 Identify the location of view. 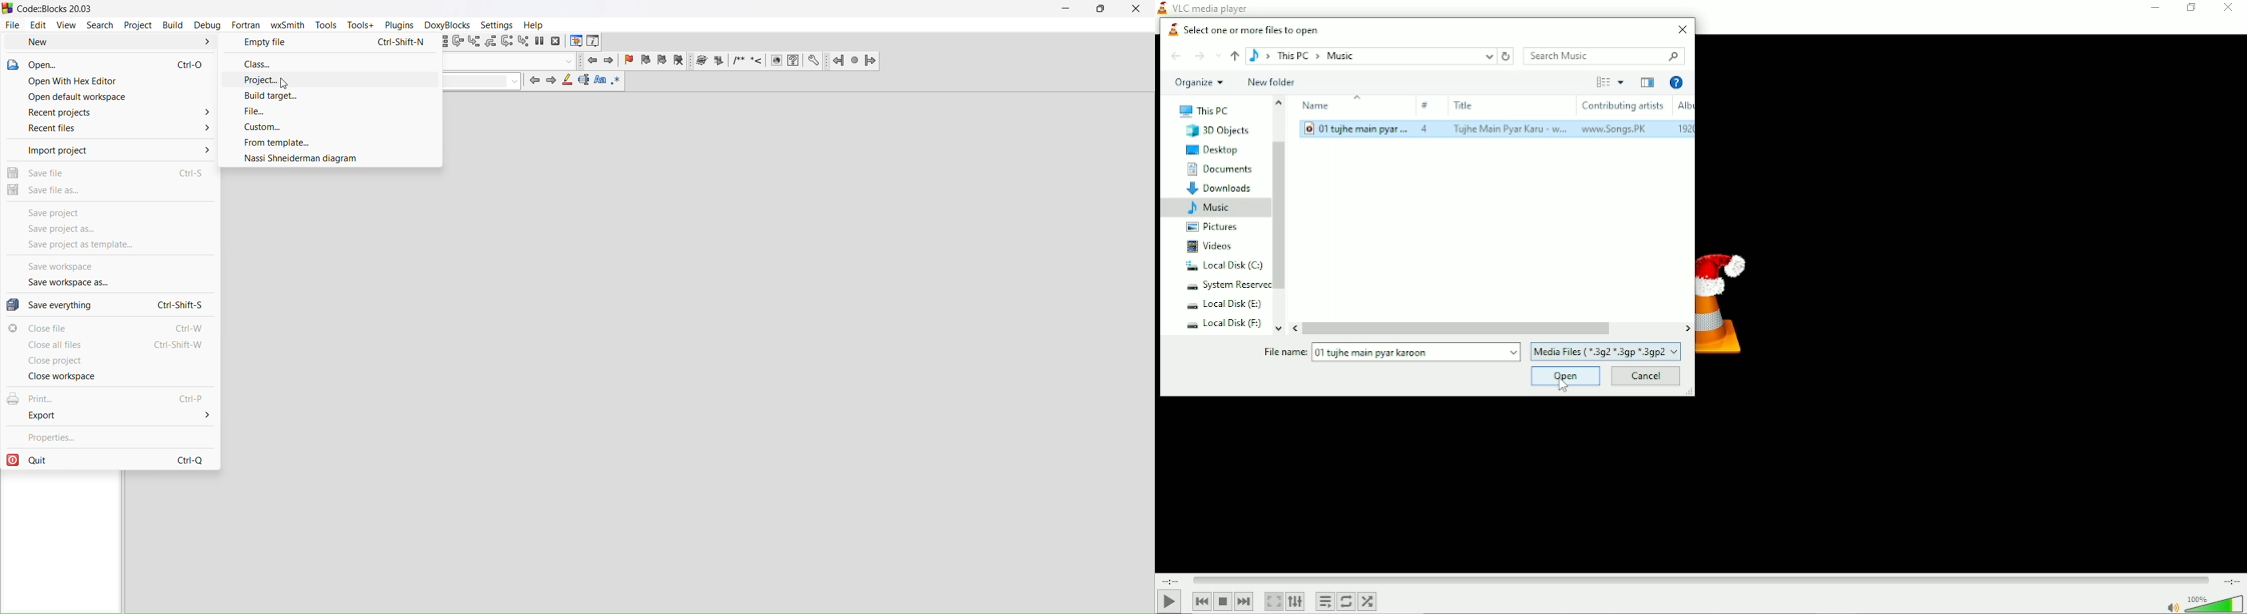
(68, 26).